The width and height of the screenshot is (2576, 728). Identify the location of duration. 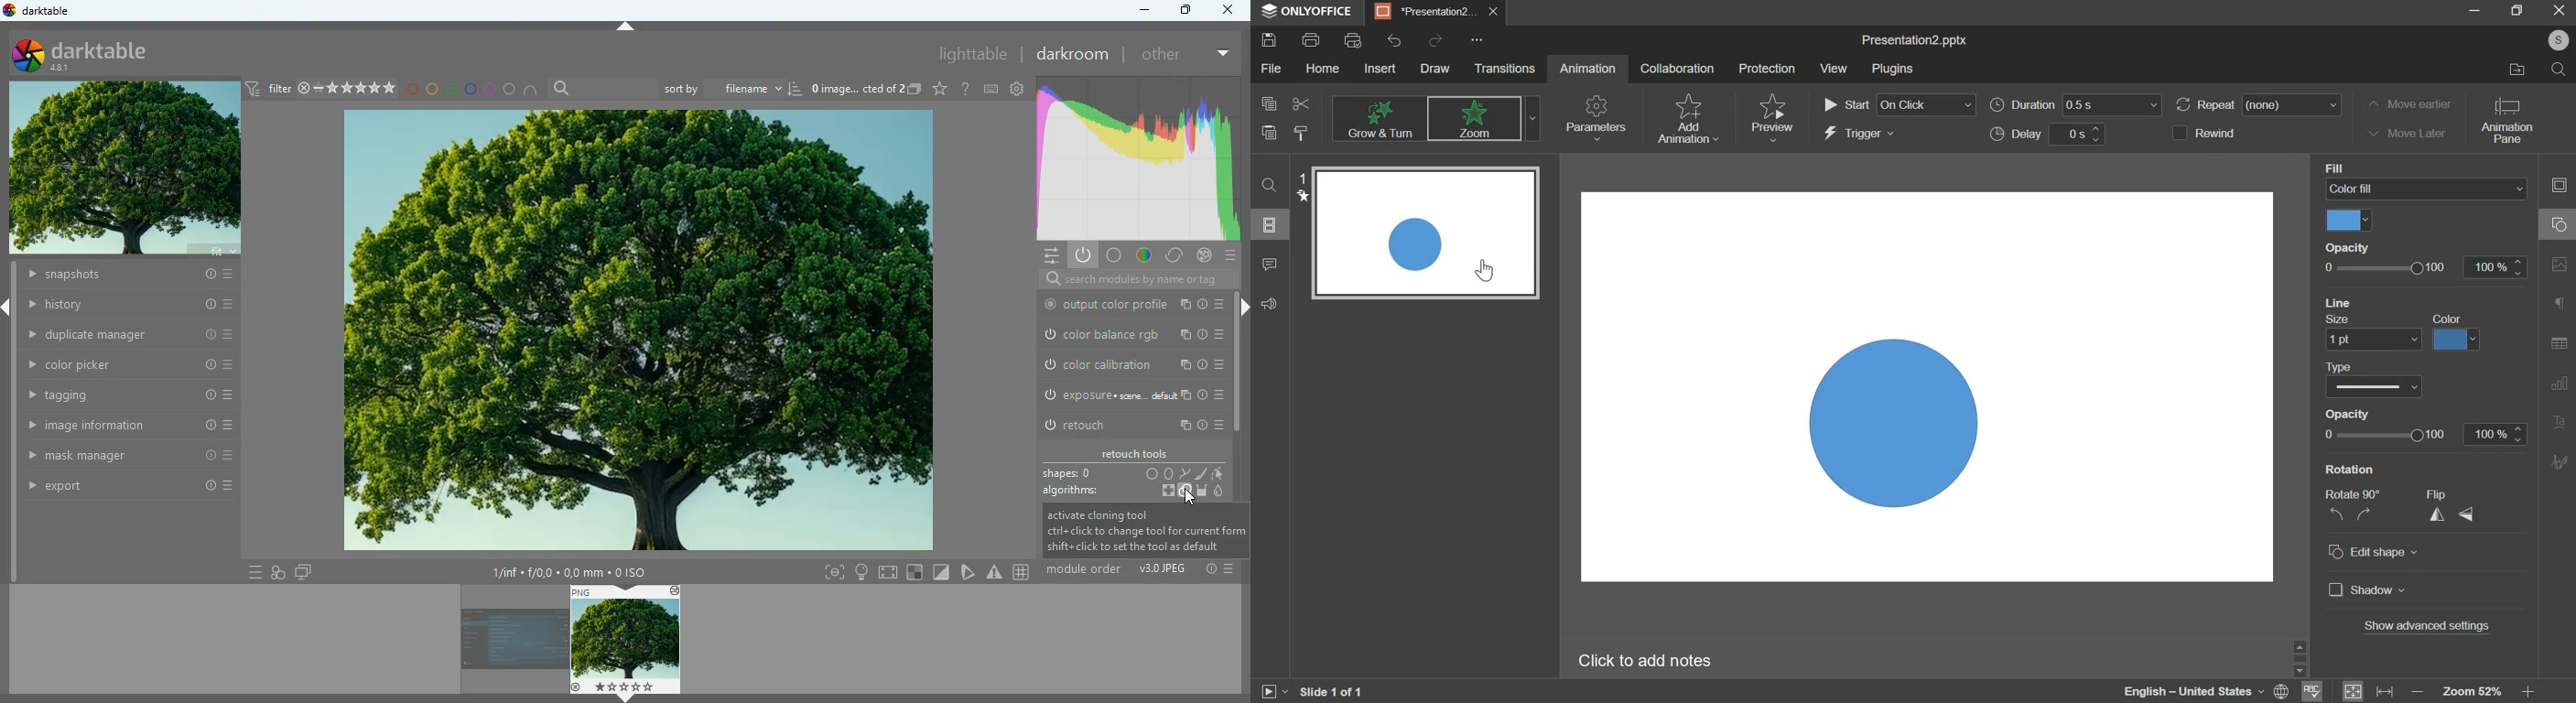
(2076, 105).